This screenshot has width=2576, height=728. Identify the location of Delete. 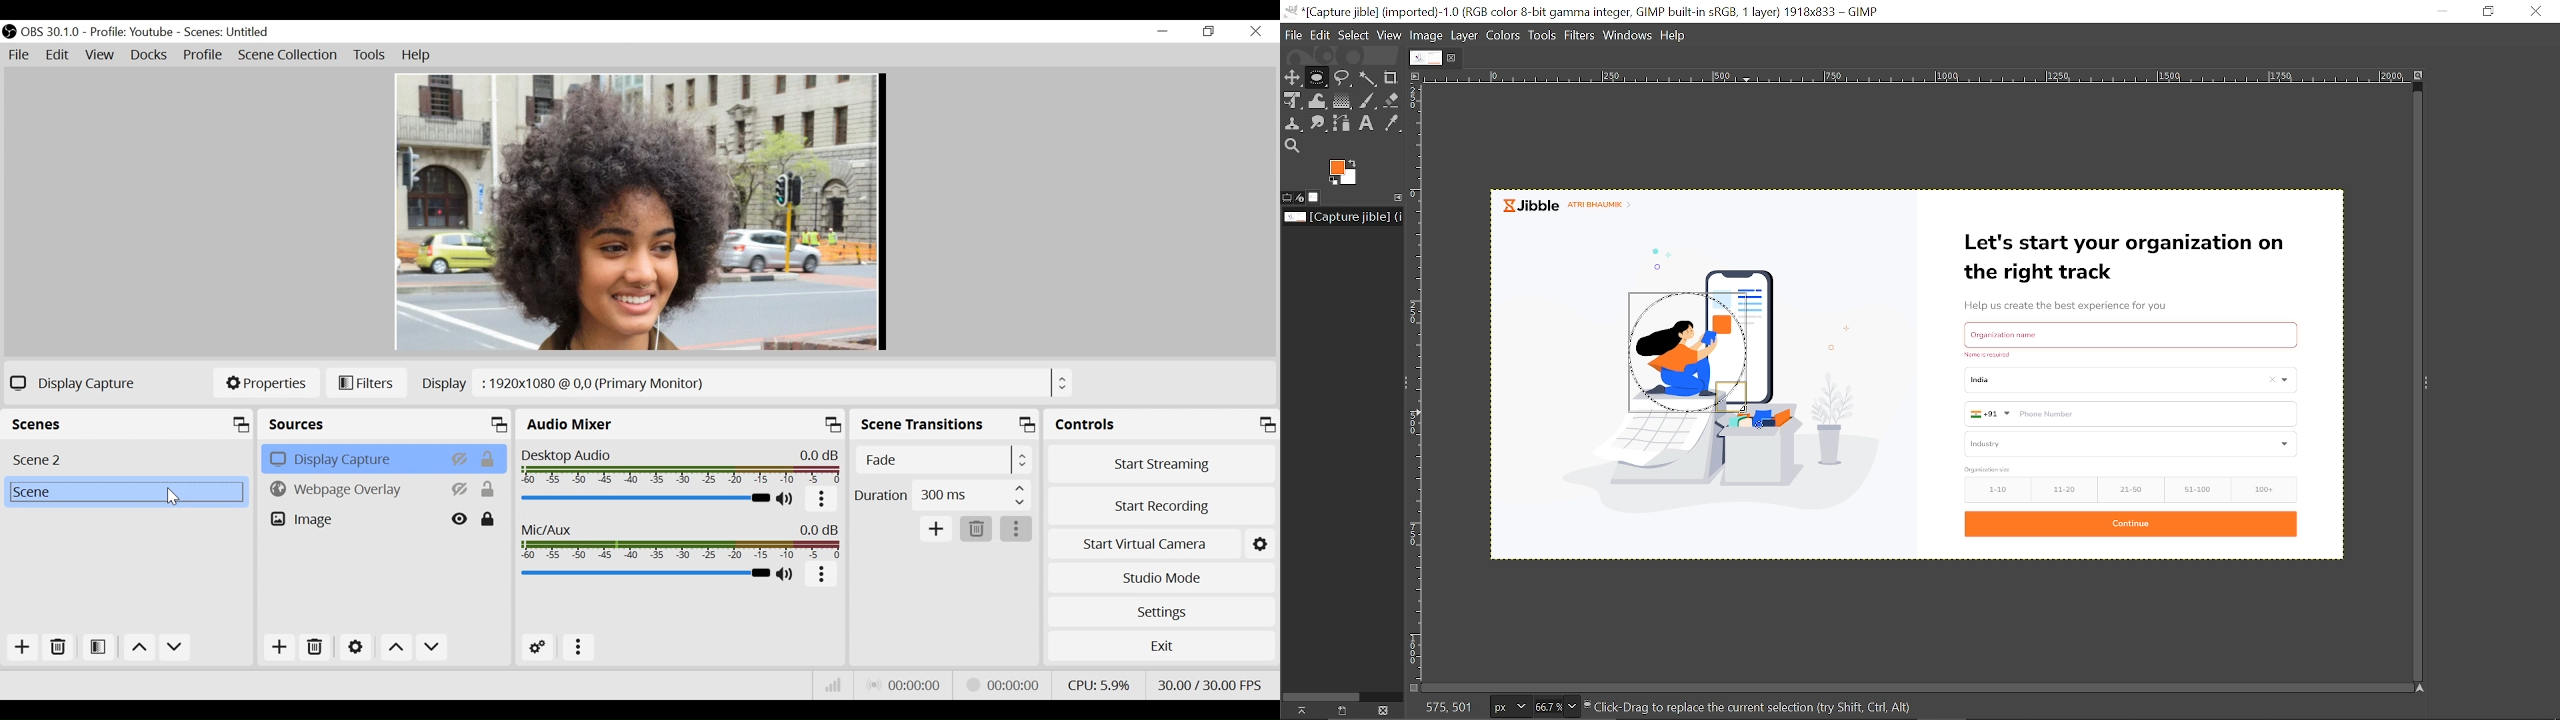
(59, 647).